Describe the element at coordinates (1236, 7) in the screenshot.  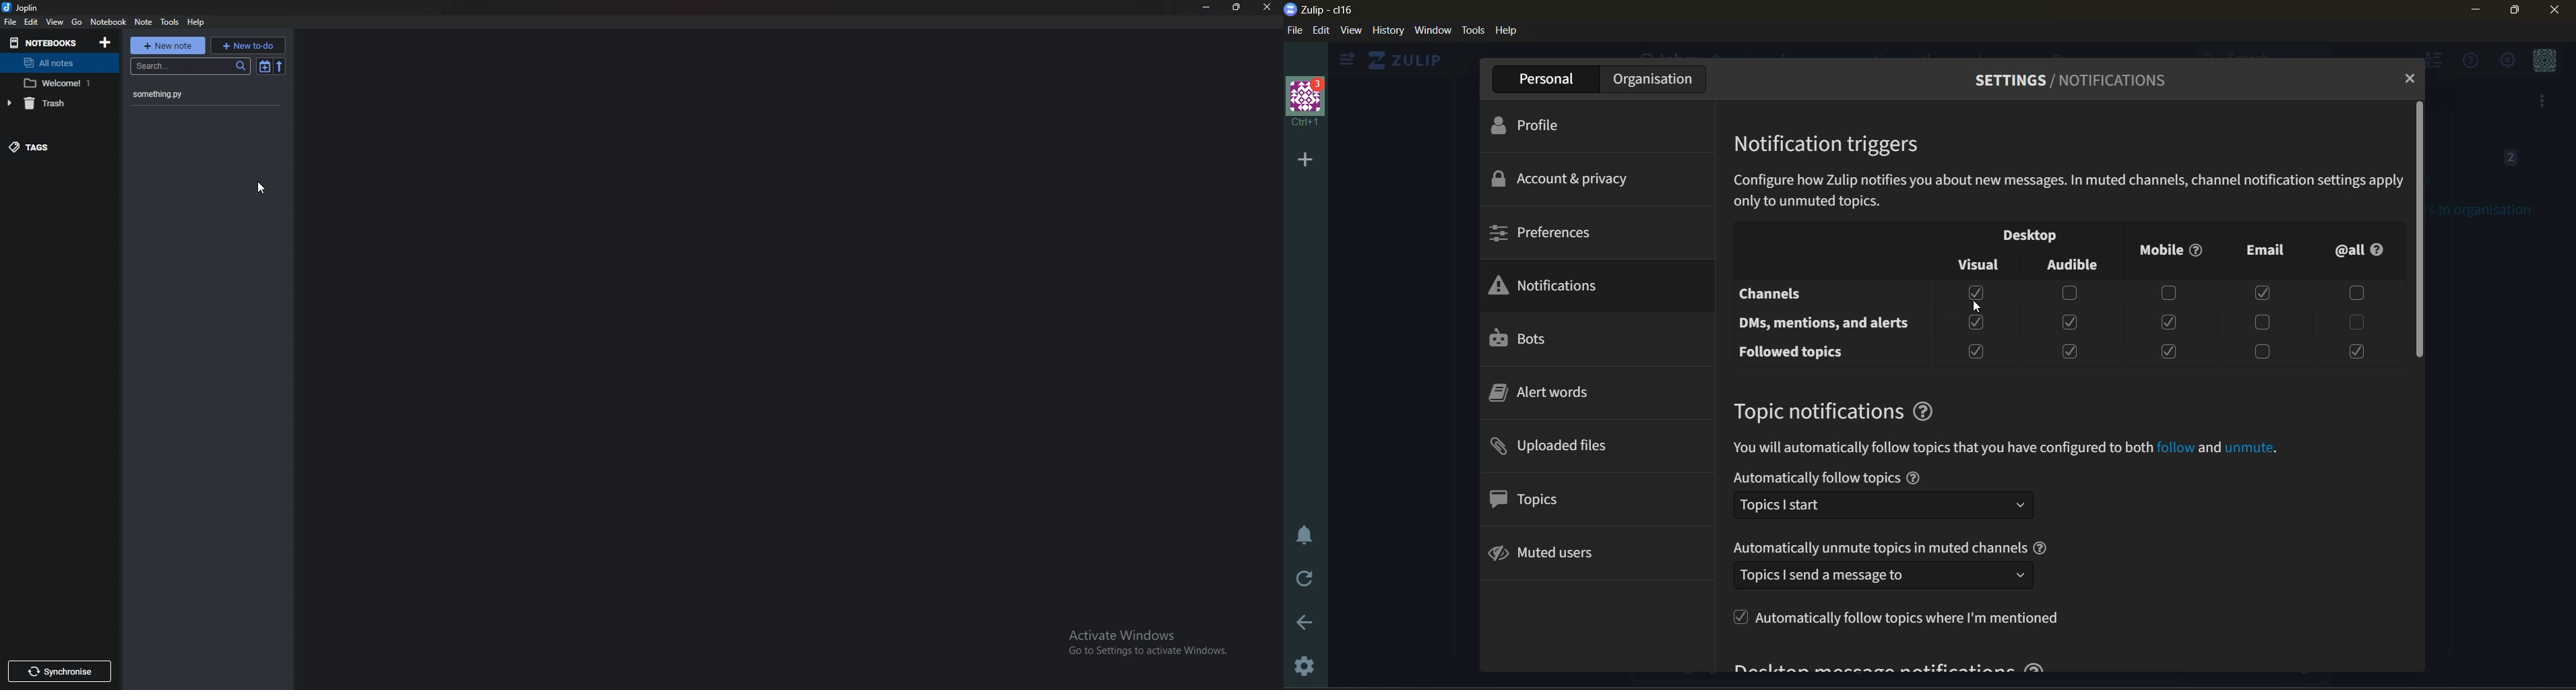
I see `Resize` at that location.